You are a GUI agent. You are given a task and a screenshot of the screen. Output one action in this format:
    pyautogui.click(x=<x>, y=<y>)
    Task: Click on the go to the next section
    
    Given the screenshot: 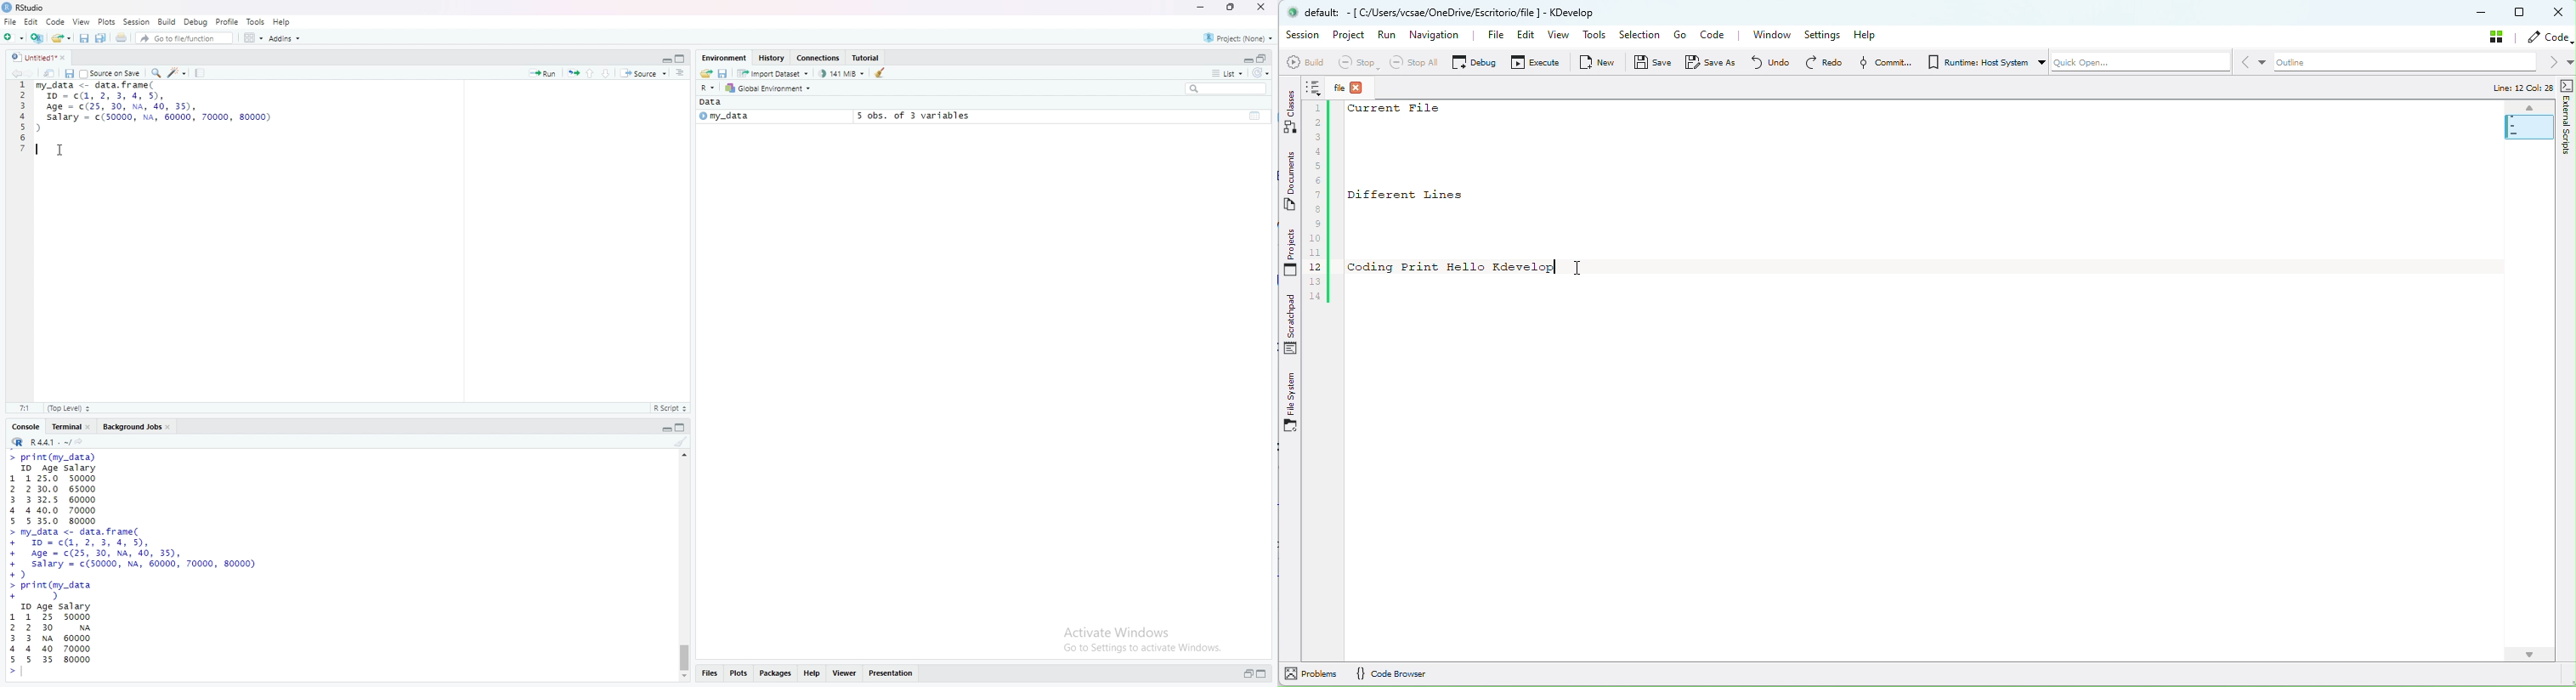 What is the action you would take?
    pyautogui.click(x=610, y=74)
    